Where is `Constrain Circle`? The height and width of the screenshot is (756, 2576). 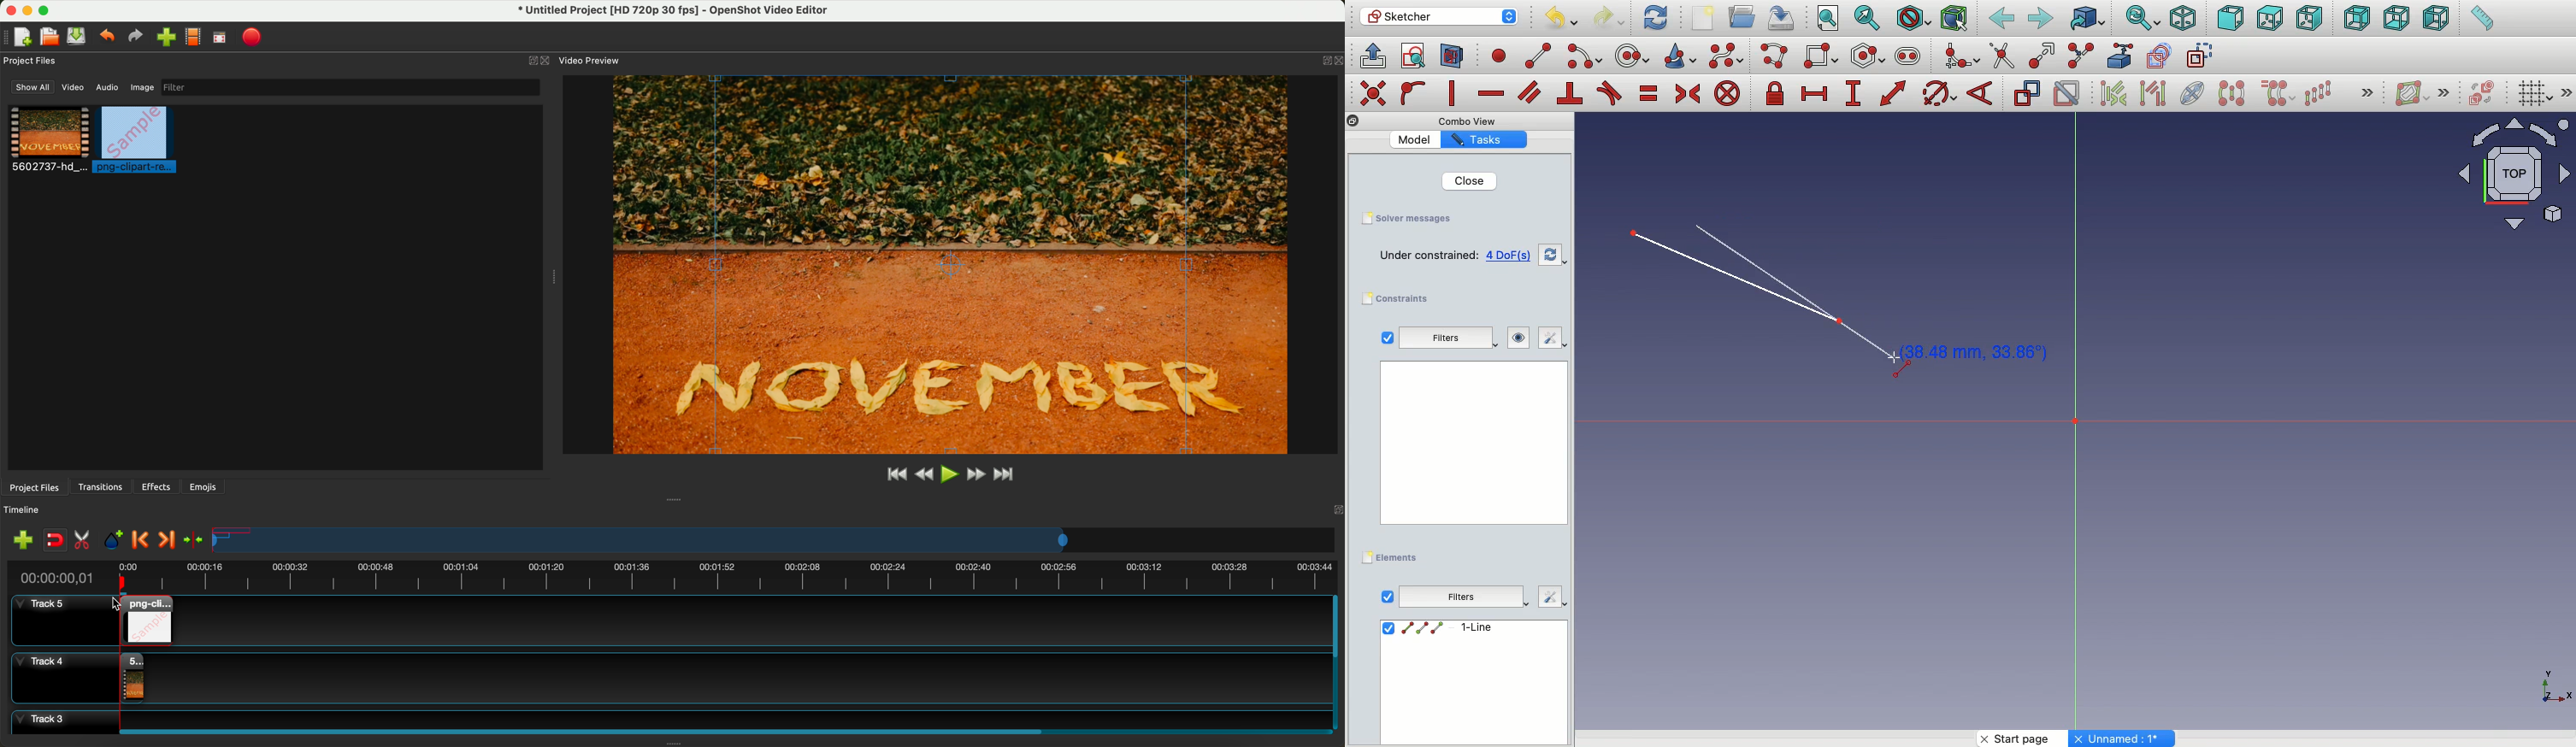 Constrain Circle is located at coordinates (1940, 93).